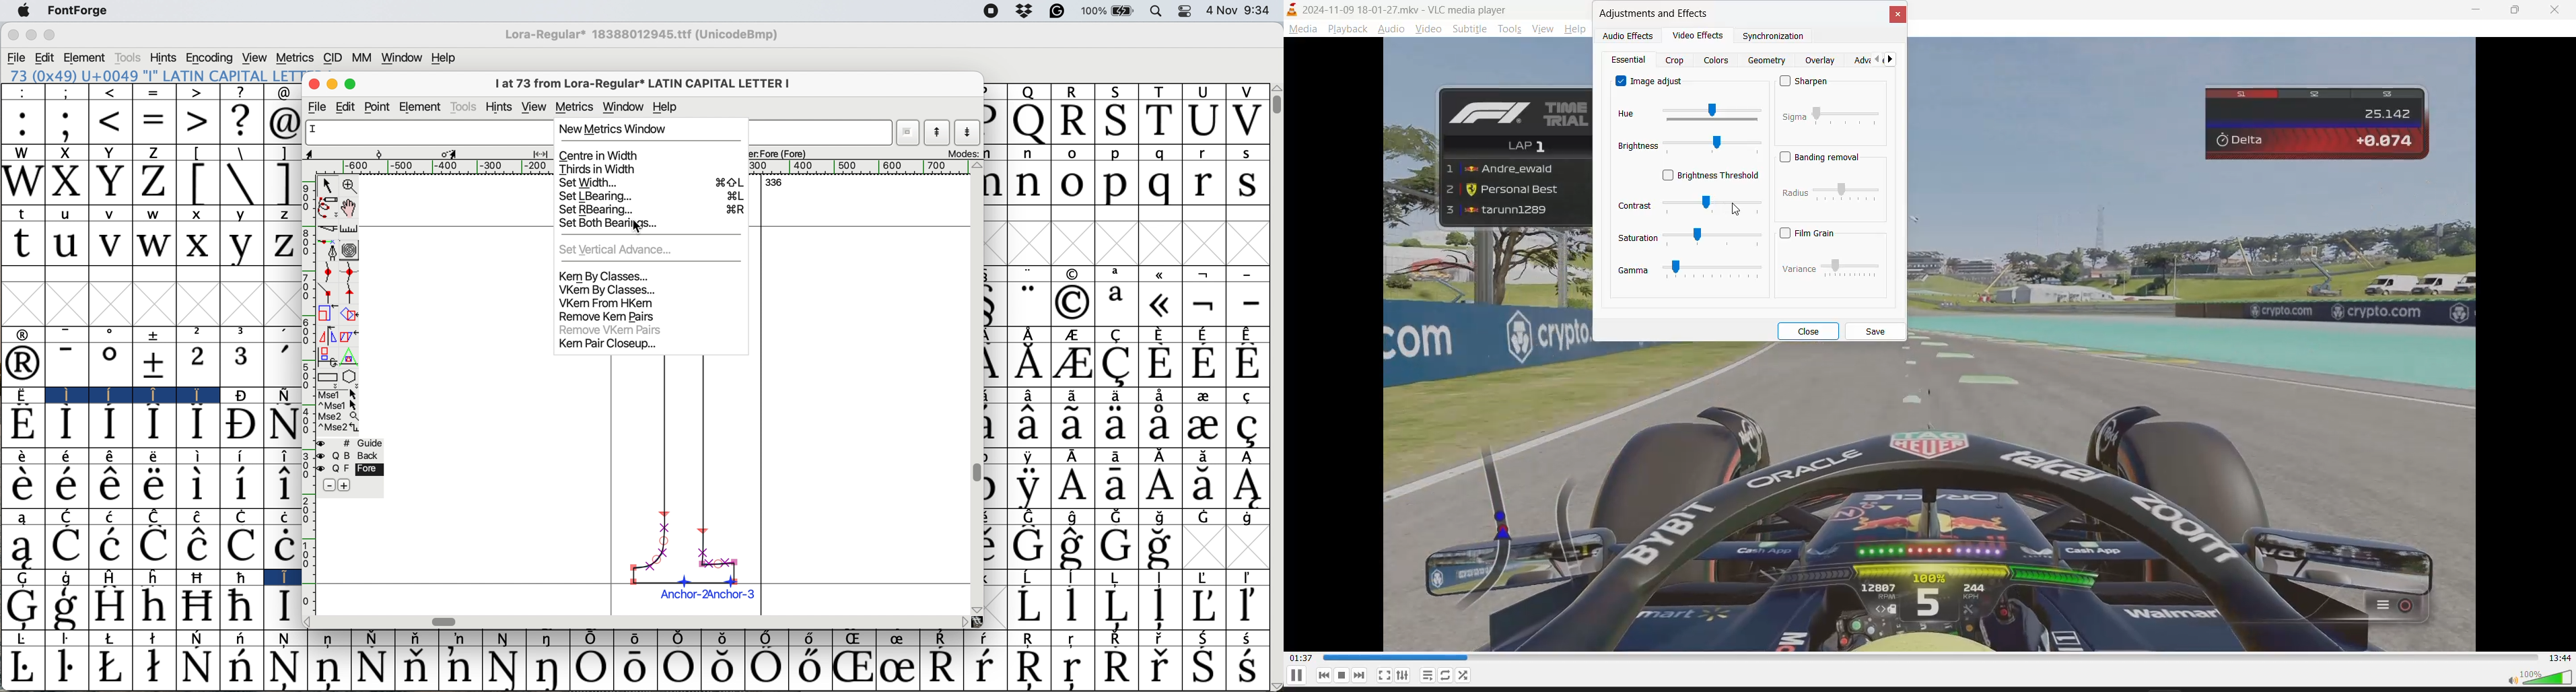 Image resolution: width=2576 pixels, height=700 pixels. What do you see at coordinates (339, 427) in the screenshot?
I see `Mse 2^` at bounding box center [339, 427].